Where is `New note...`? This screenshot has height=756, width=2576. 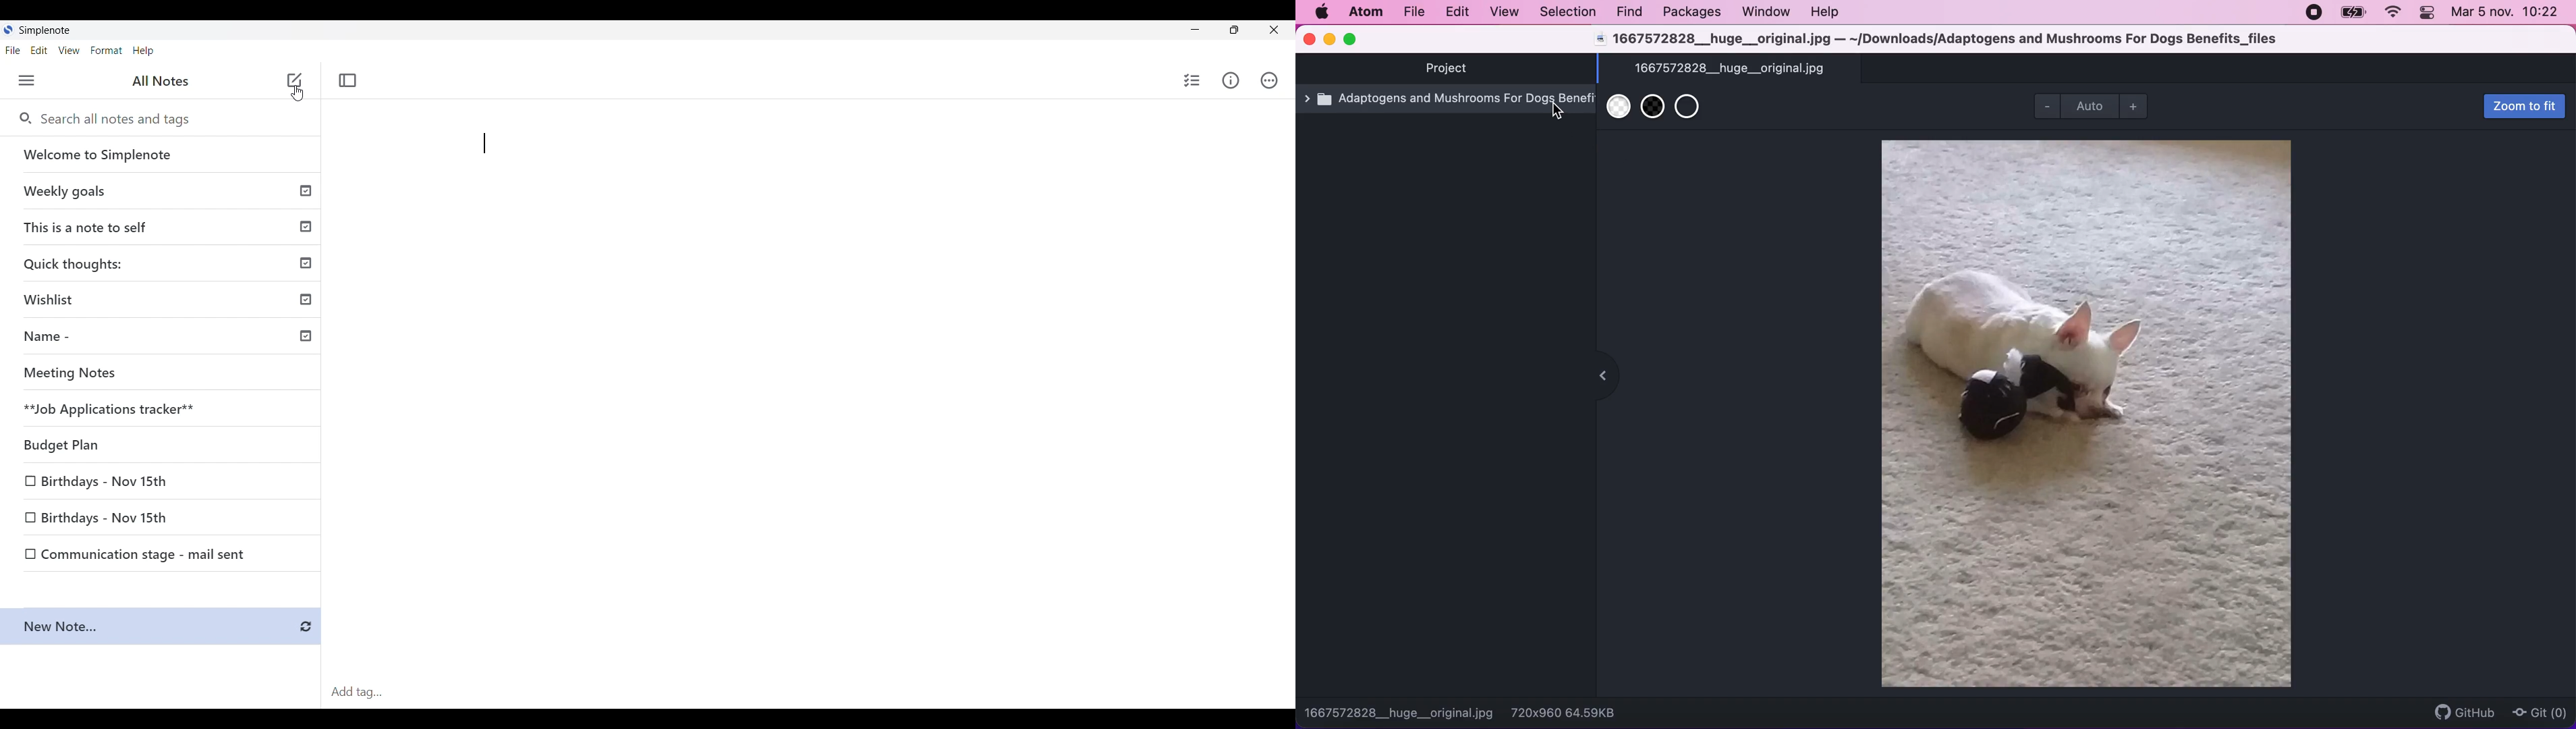
New note... is located at coordinates (163, 627).